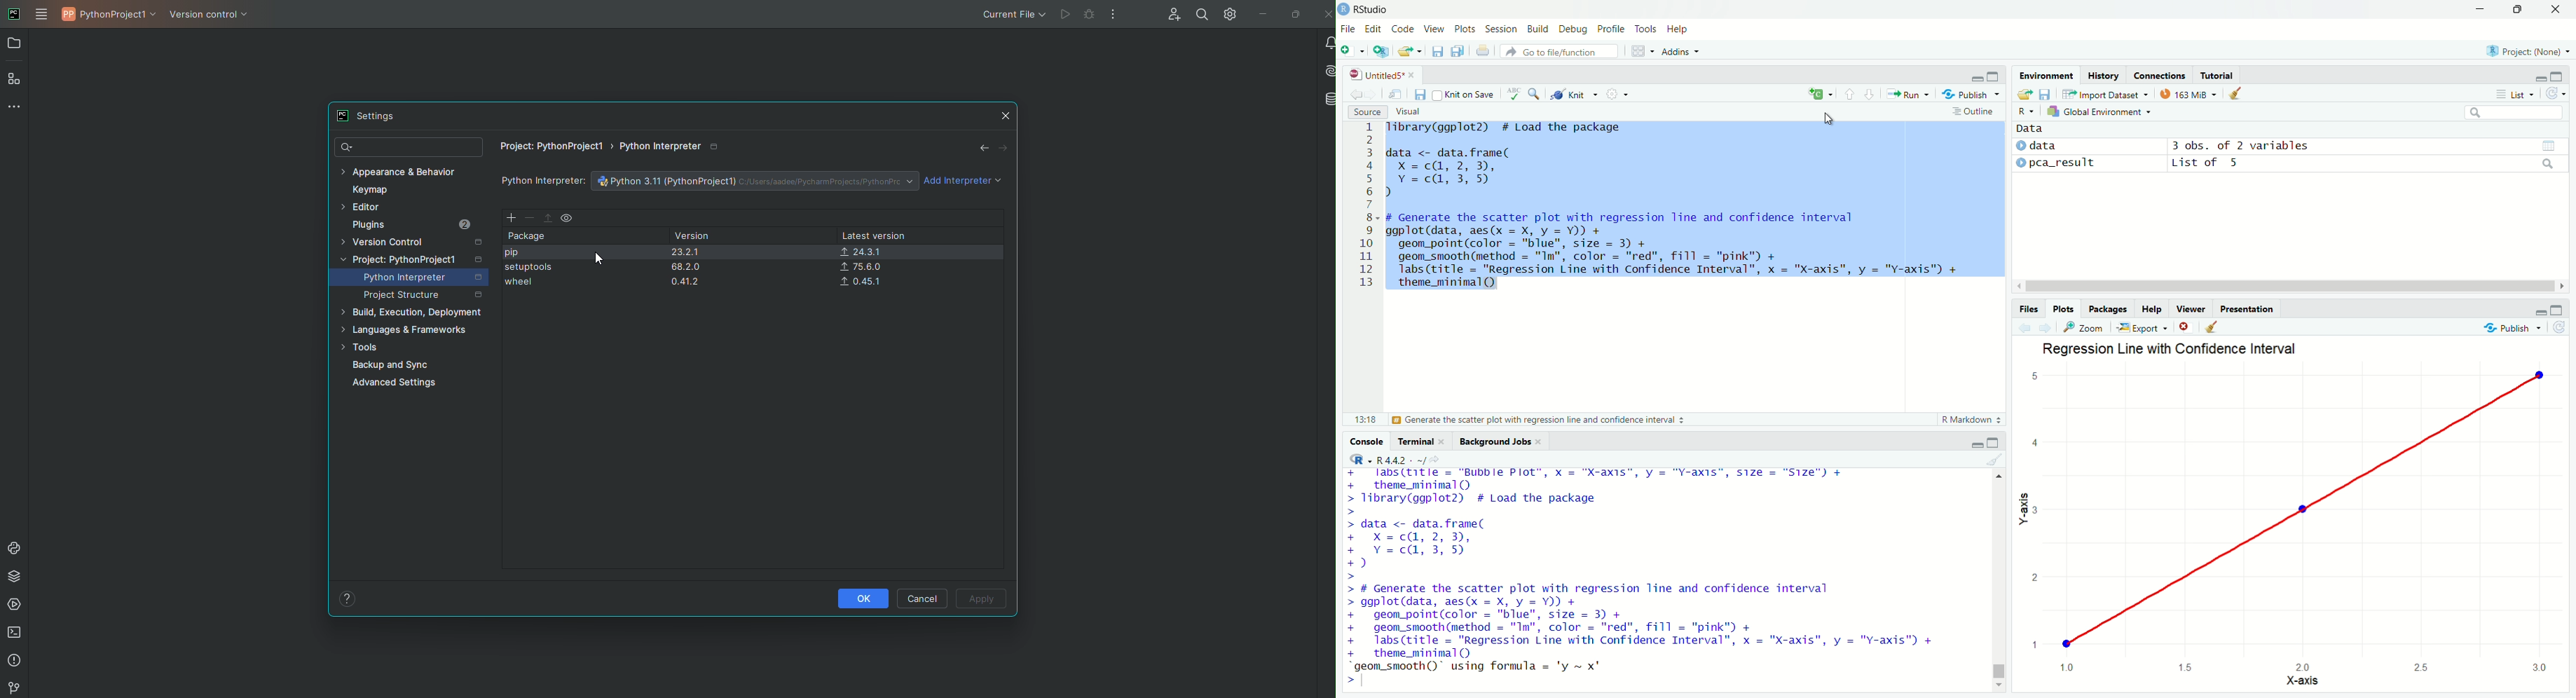 This screenshot has width=2576, height=700. I want to click on List, so click(2514, 94).